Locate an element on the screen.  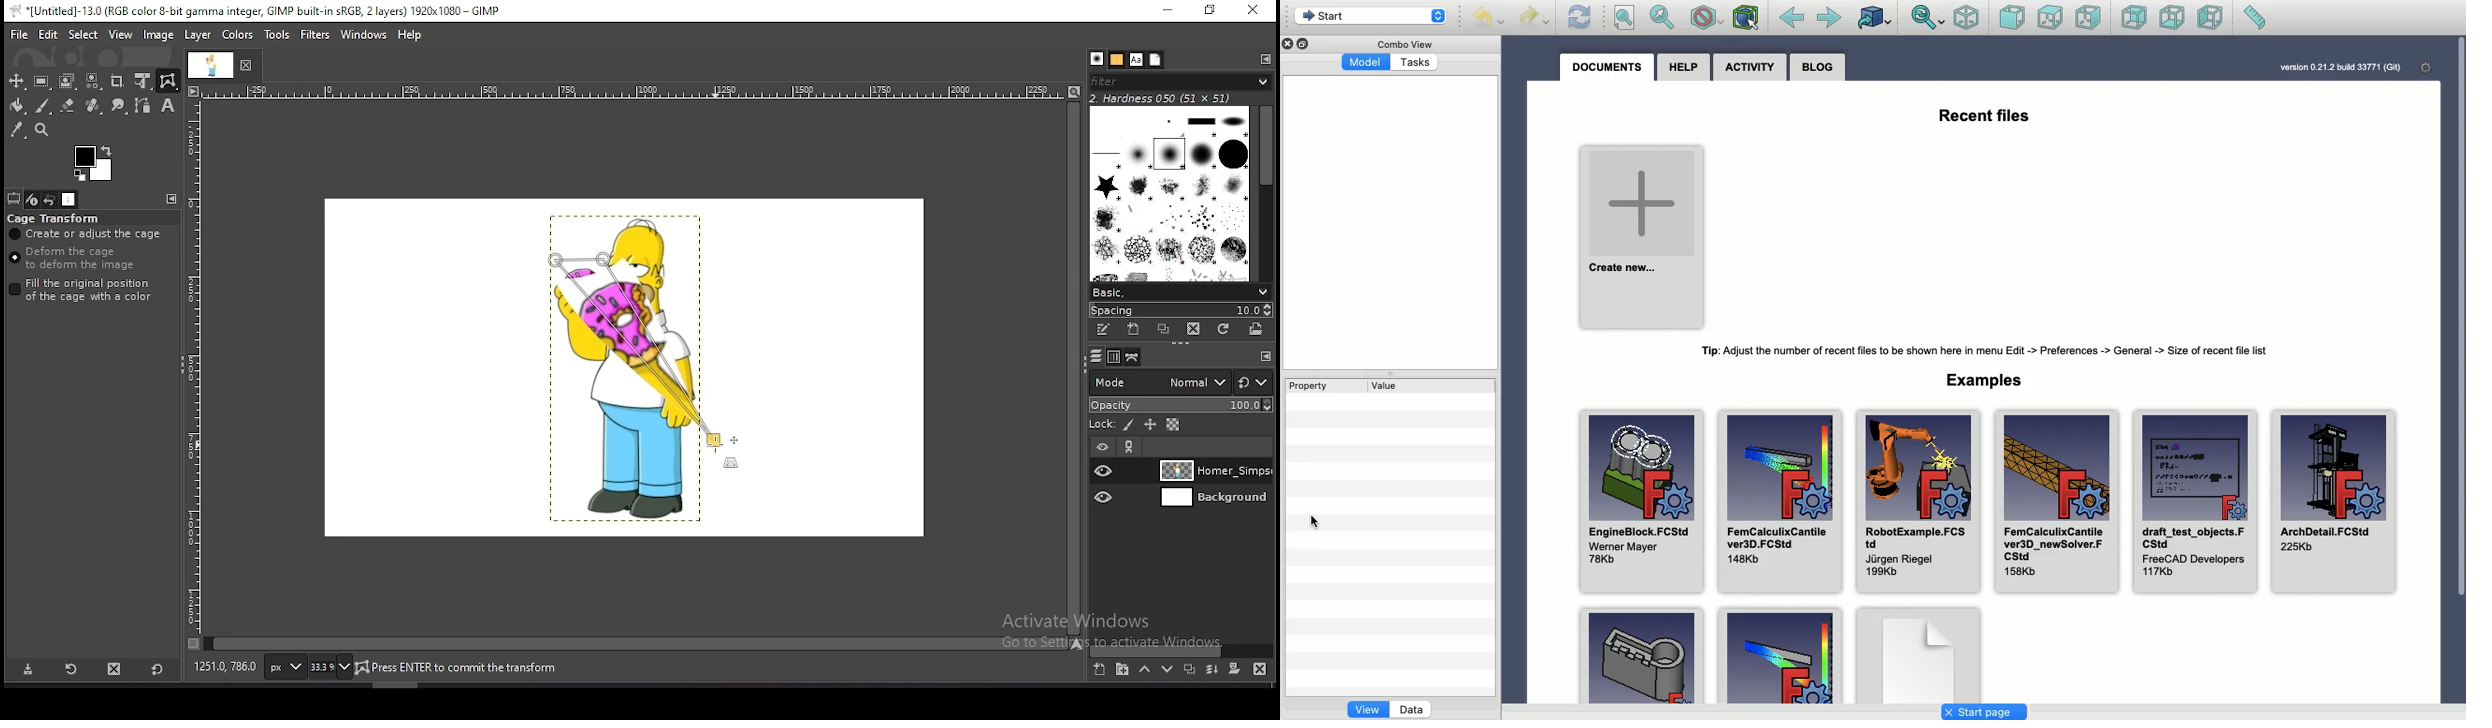
brush presets is located at coordinates (1181, 290).